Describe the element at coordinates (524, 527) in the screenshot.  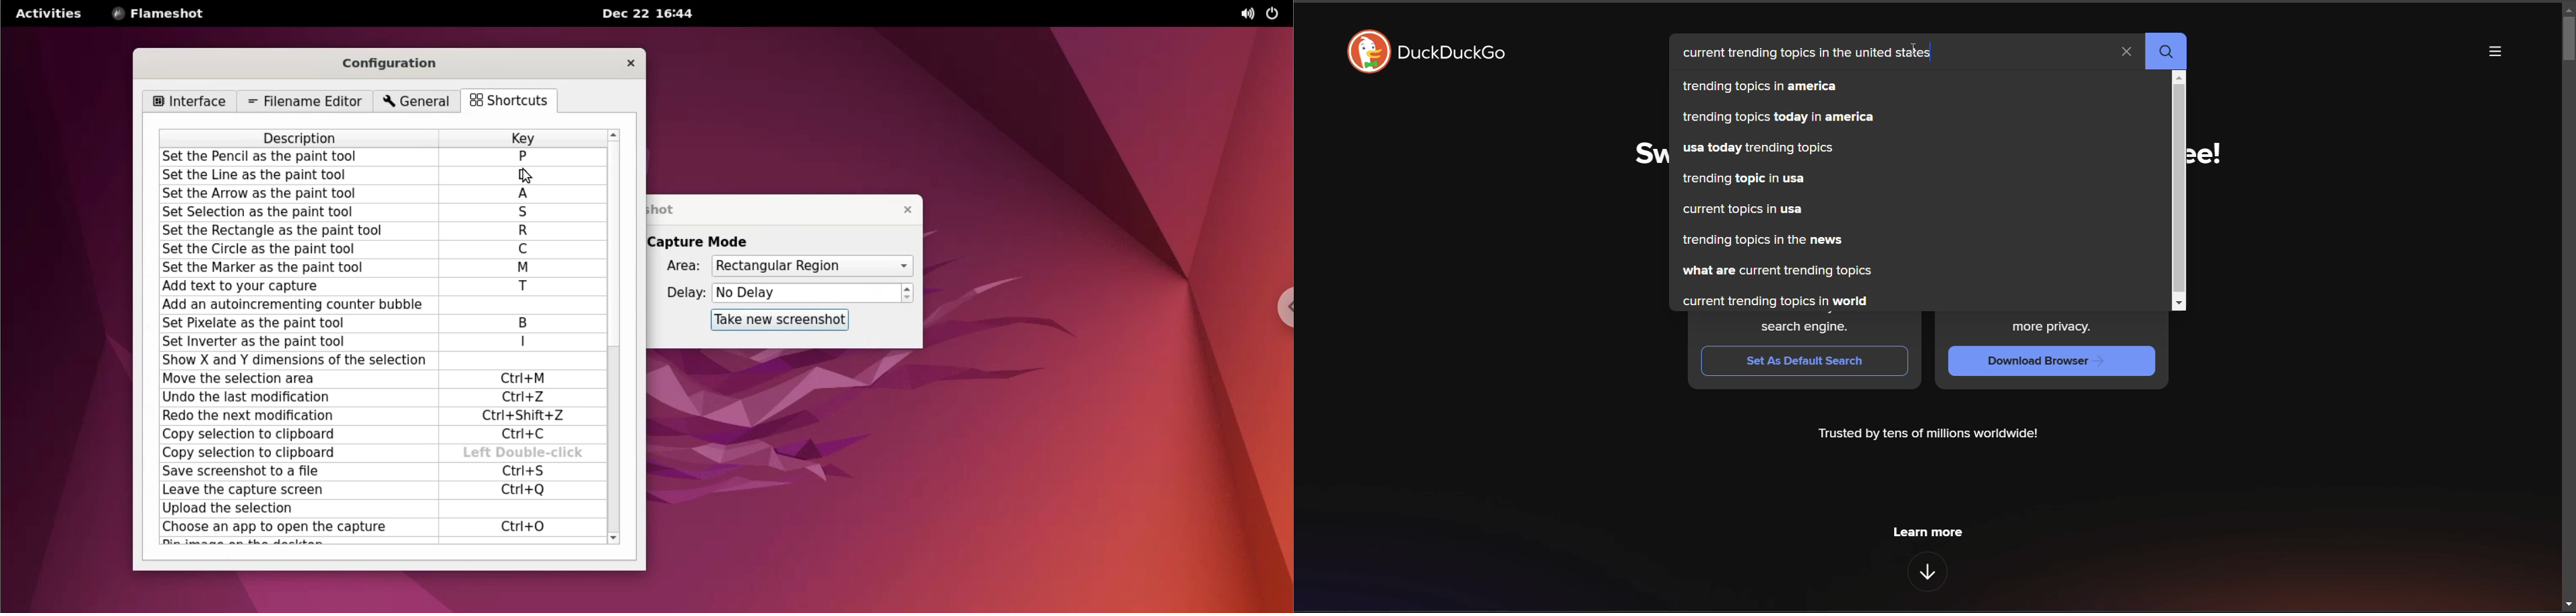
I see `Ctrl + 0` at that location.